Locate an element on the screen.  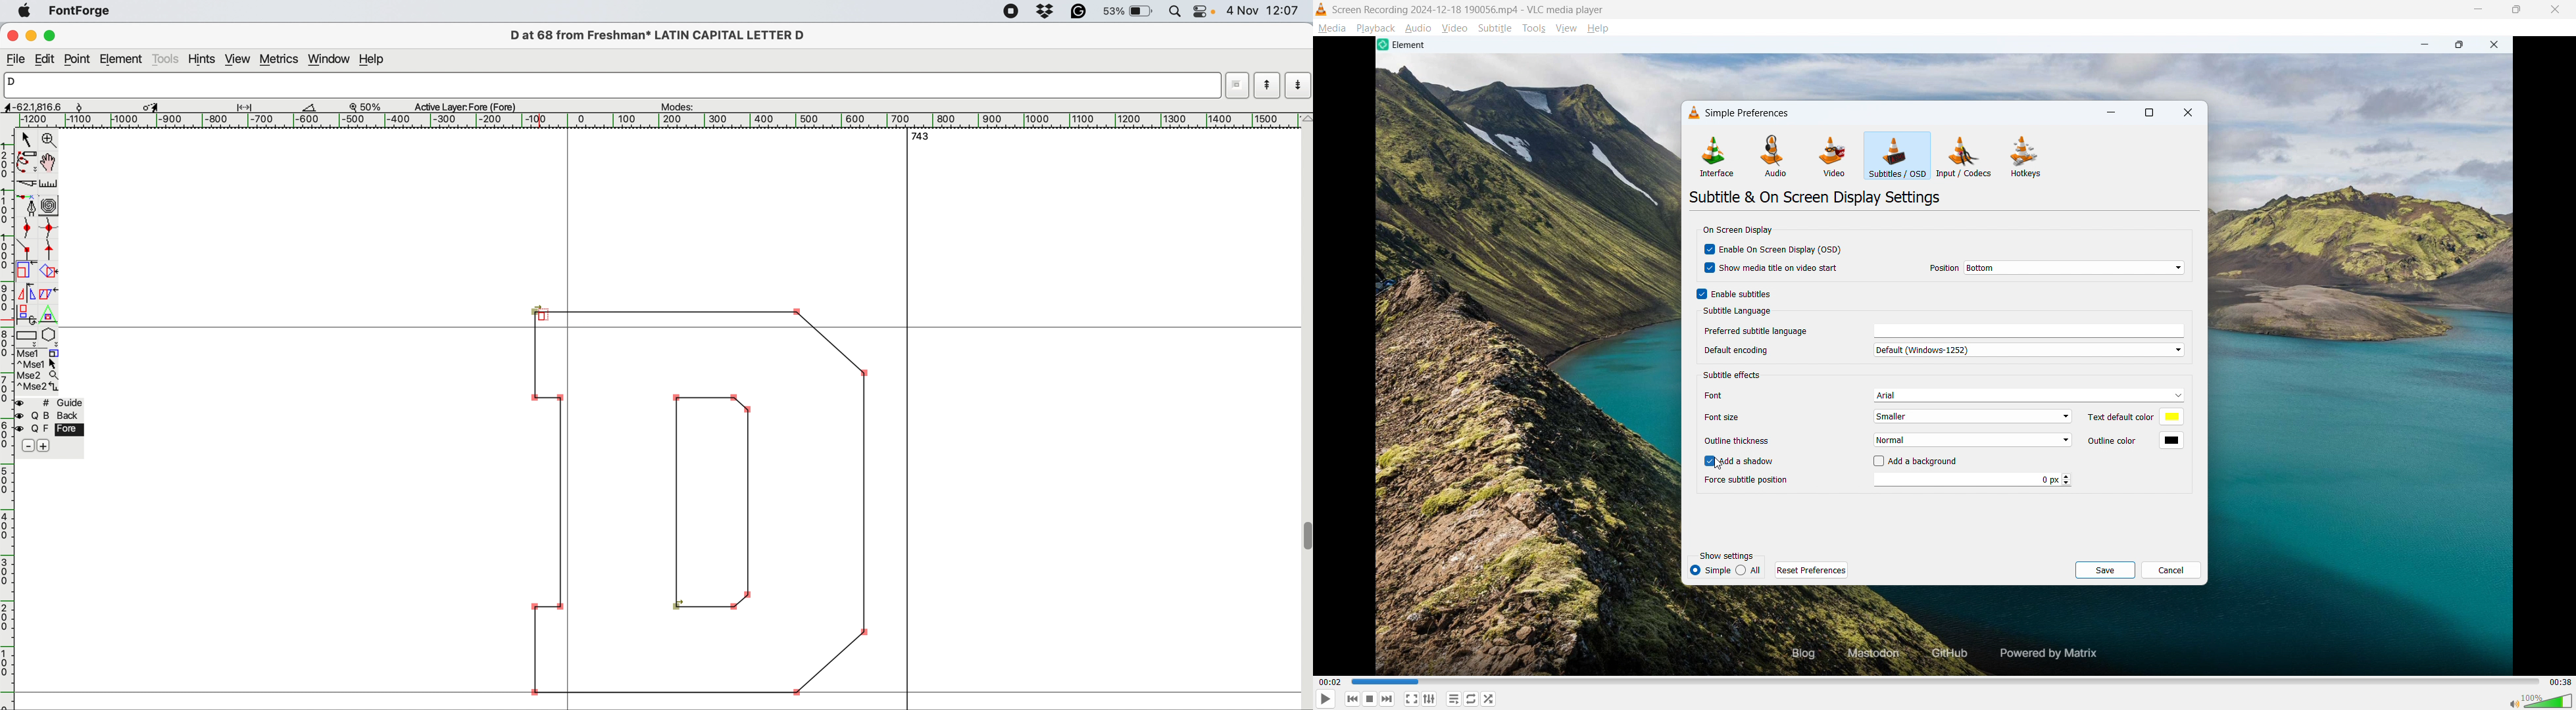
743 is located at coordinates (923, 137).